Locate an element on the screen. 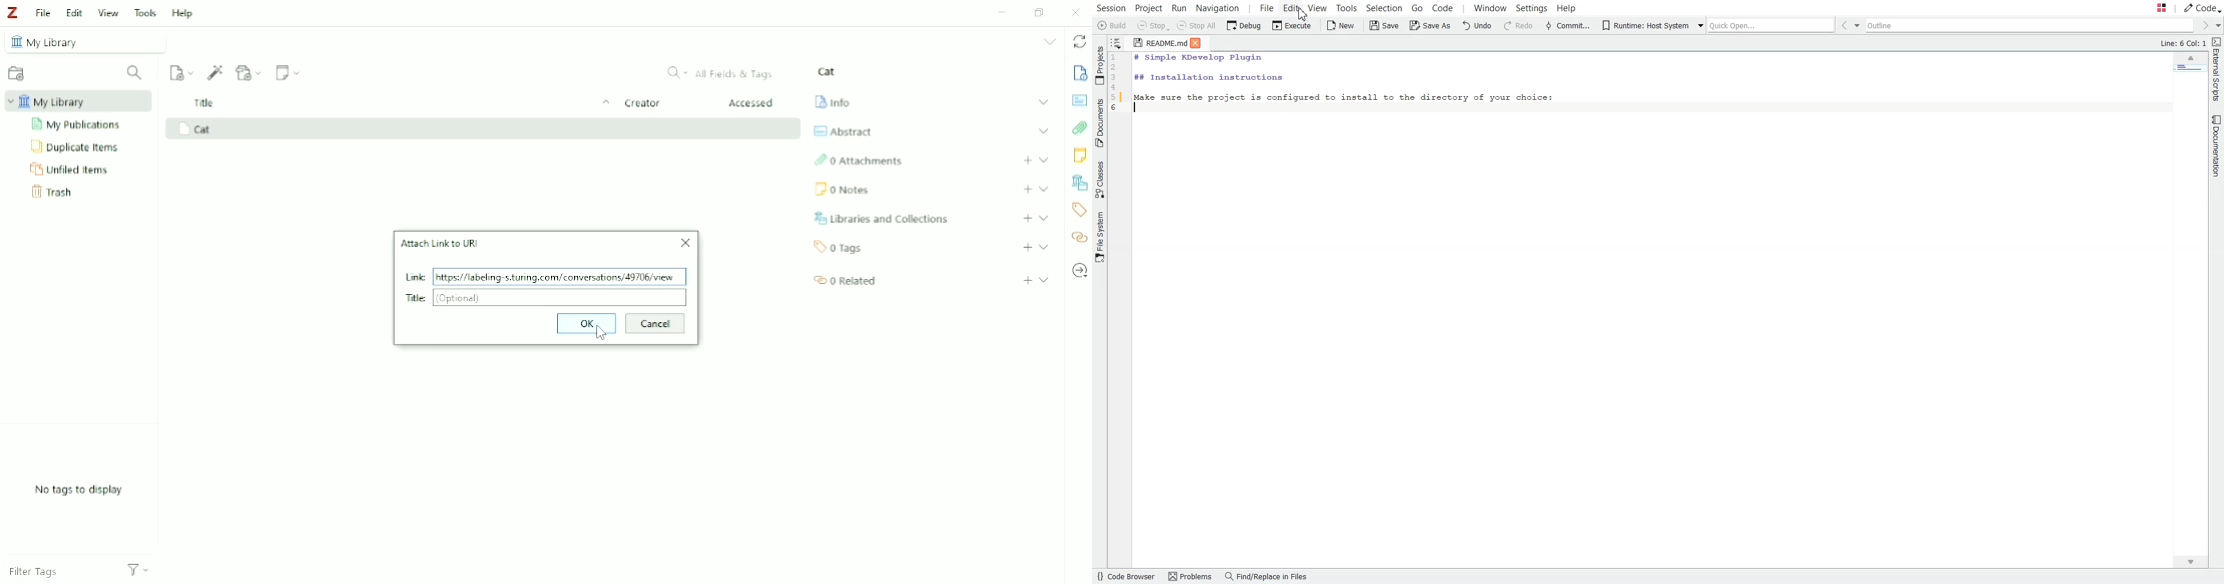 This screenshot has height=588, width=2240. Help is located at coordinates (182, 14).